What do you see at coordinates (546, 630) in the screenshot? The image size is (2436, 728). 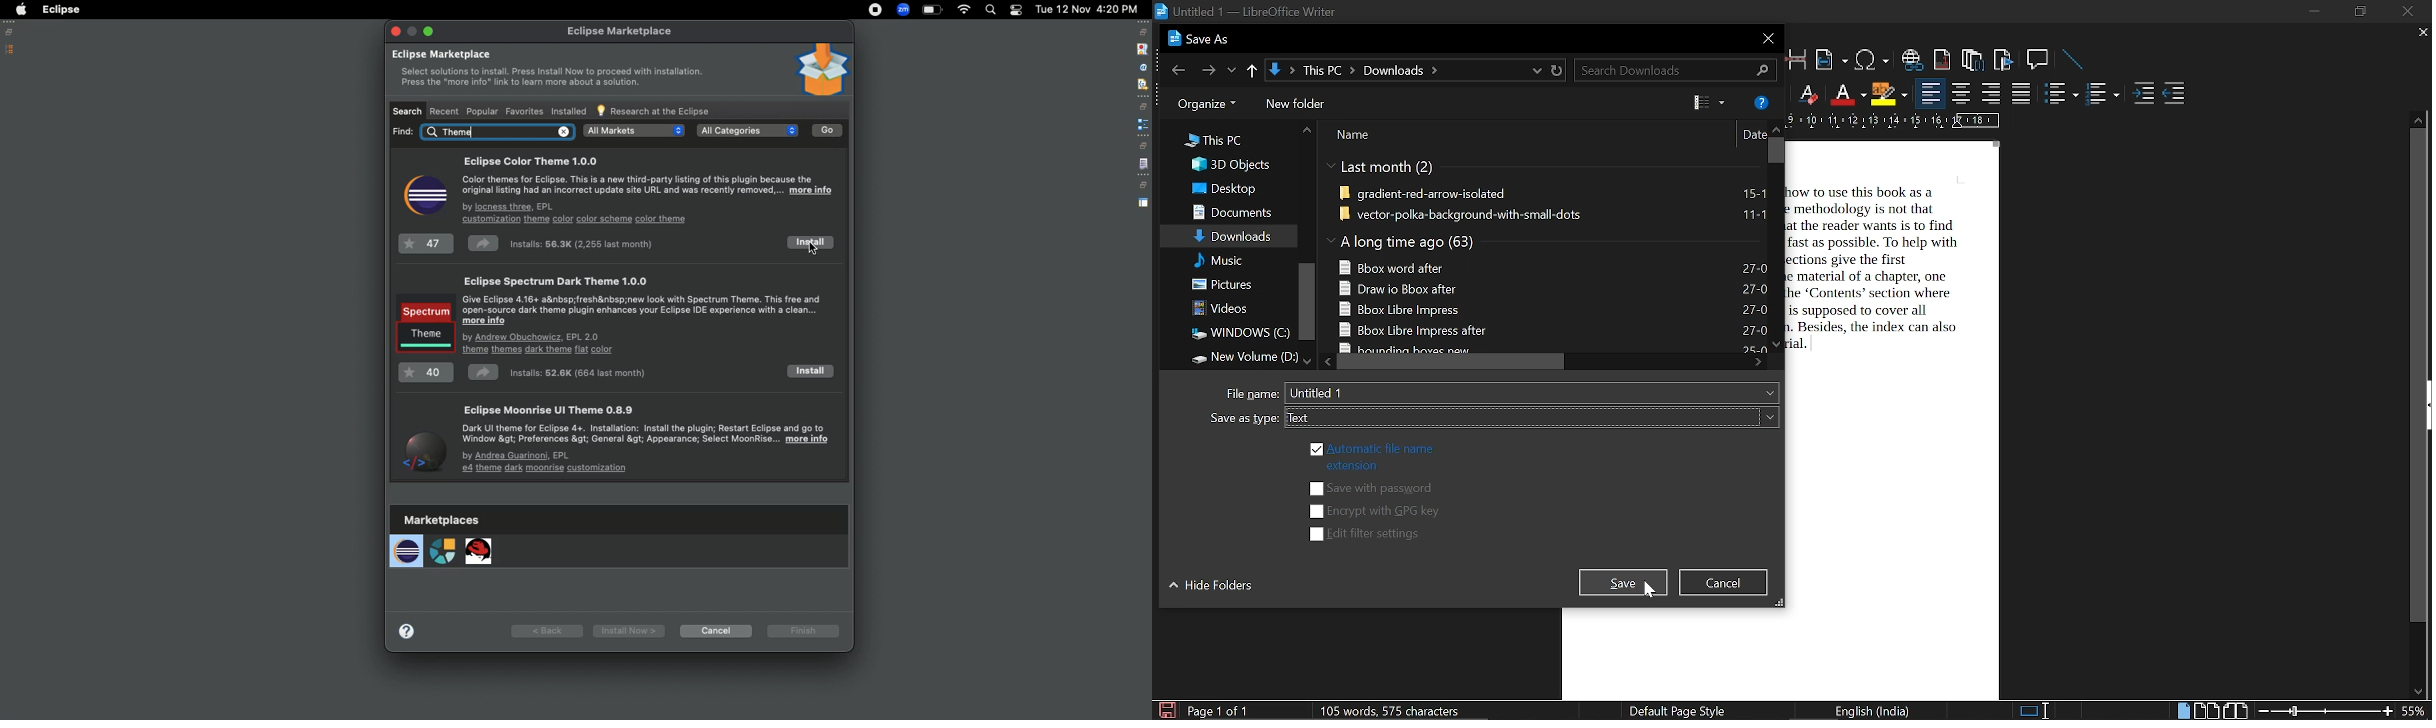 I see `Back` at bounding box center [546, 630].